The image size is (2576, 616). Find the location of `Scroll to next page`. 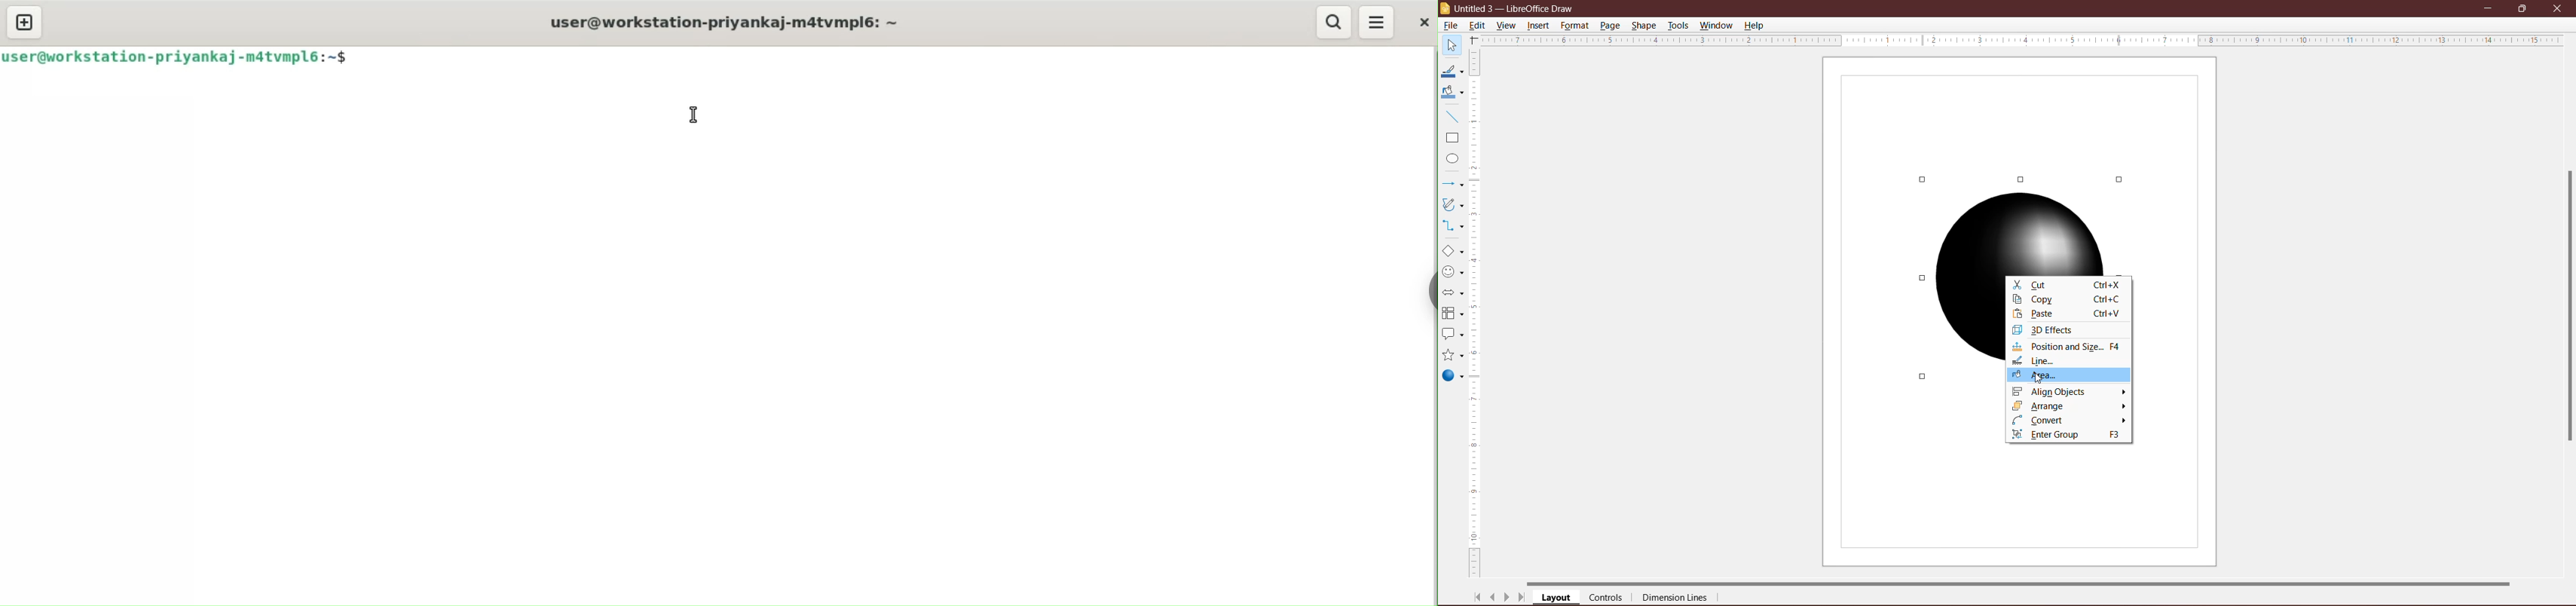

Scroll to next page is located at coordinates (1507, 599).